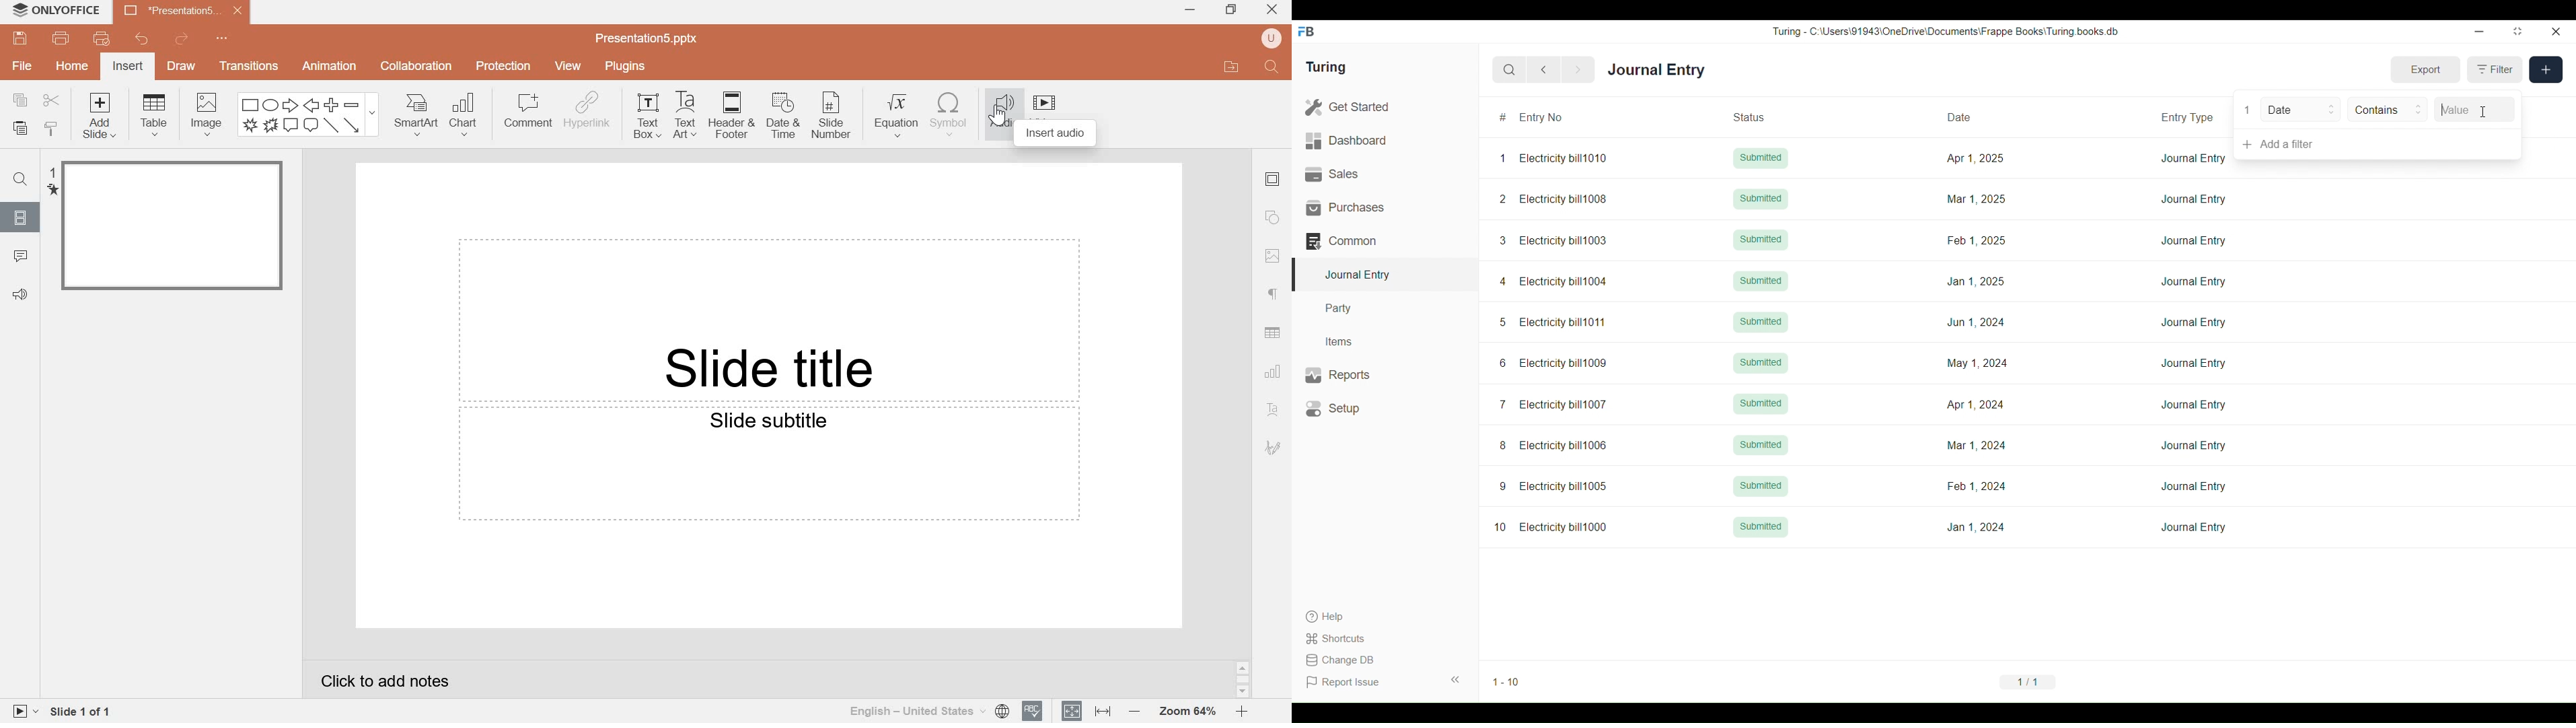 The width and height of the screenshot is (2576, 728). I want to click on 3 Electricity bill1003, so click(1554, 240).